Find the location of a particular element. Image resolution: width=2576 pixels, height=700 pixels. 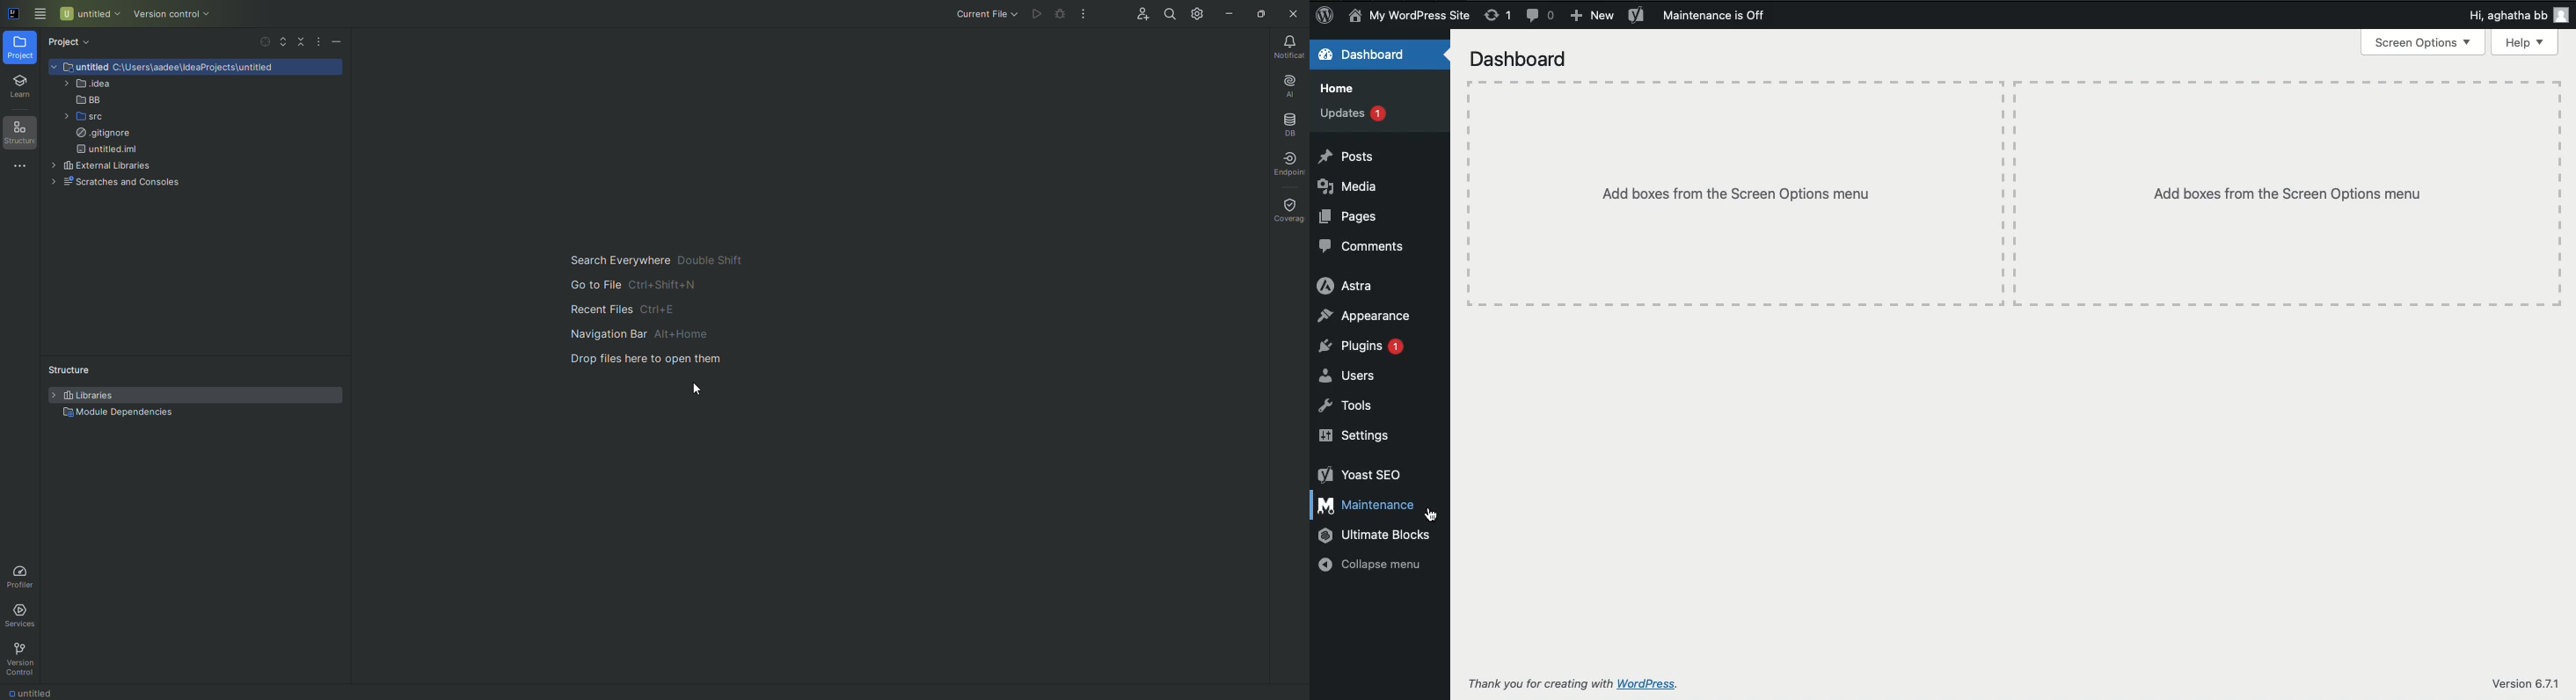

Home is located at coordinates (1337, 90).